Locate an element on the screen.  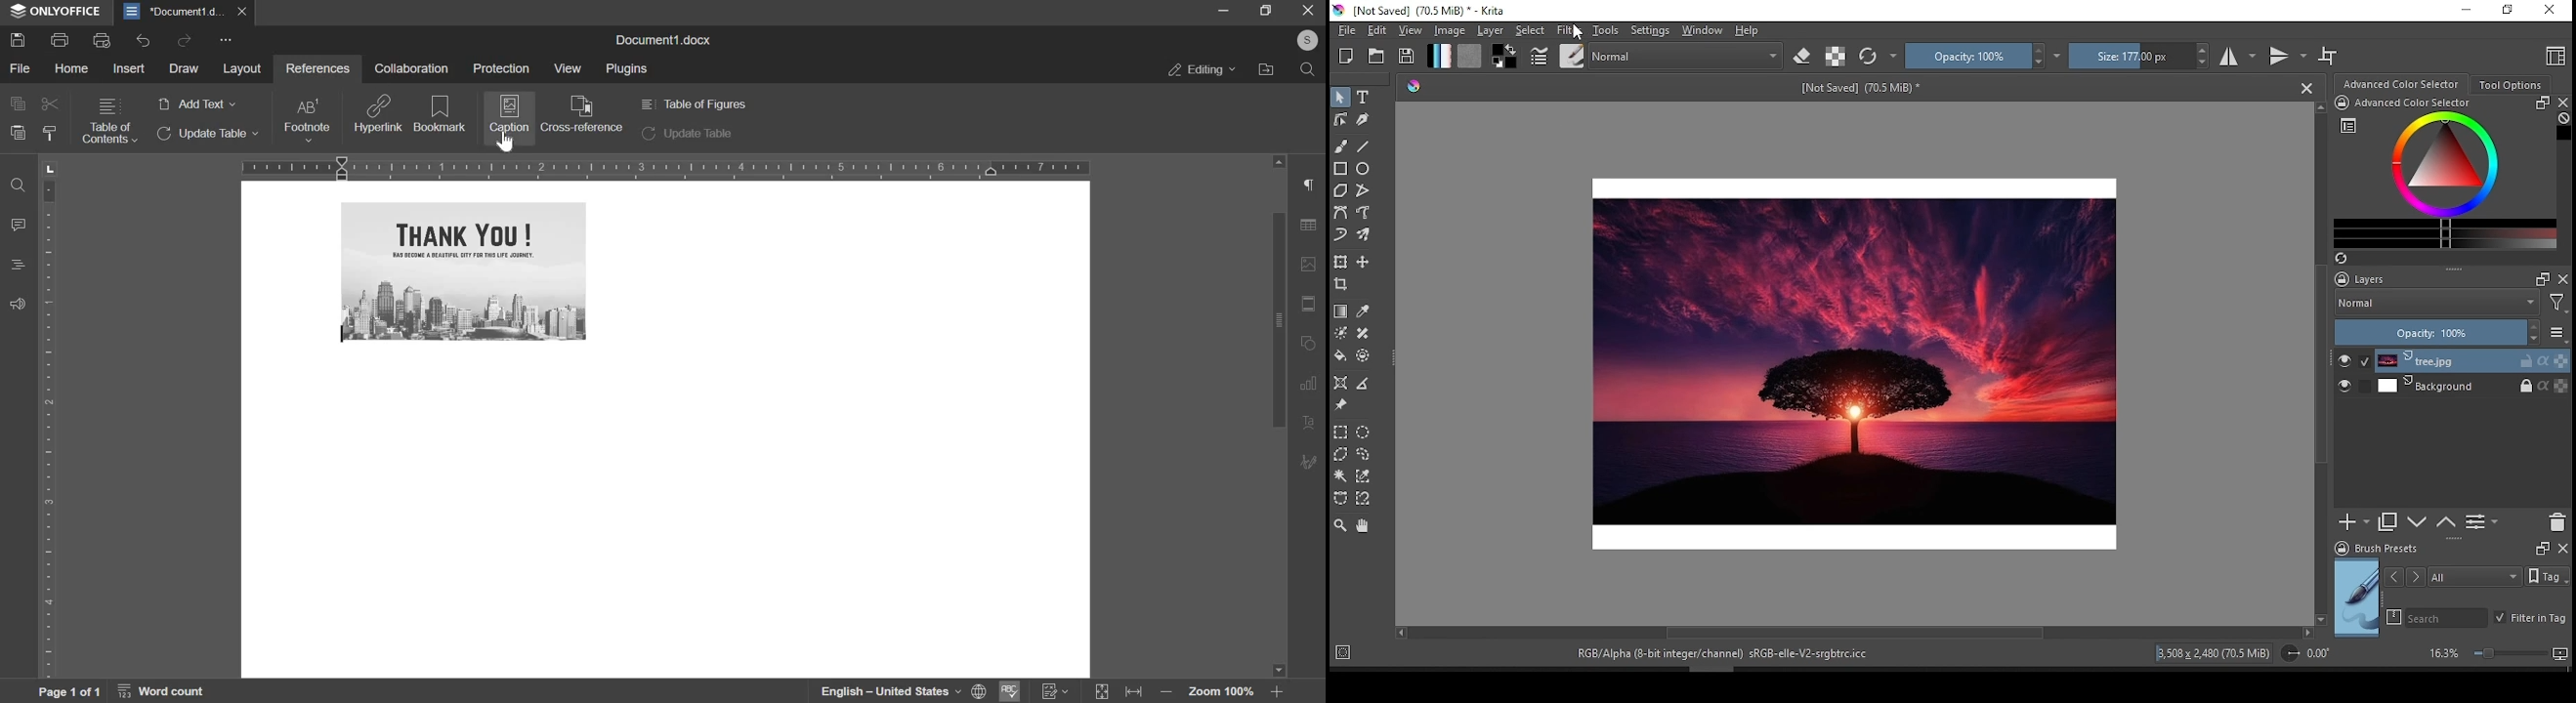
file location is located at coordinates (1266, 69).